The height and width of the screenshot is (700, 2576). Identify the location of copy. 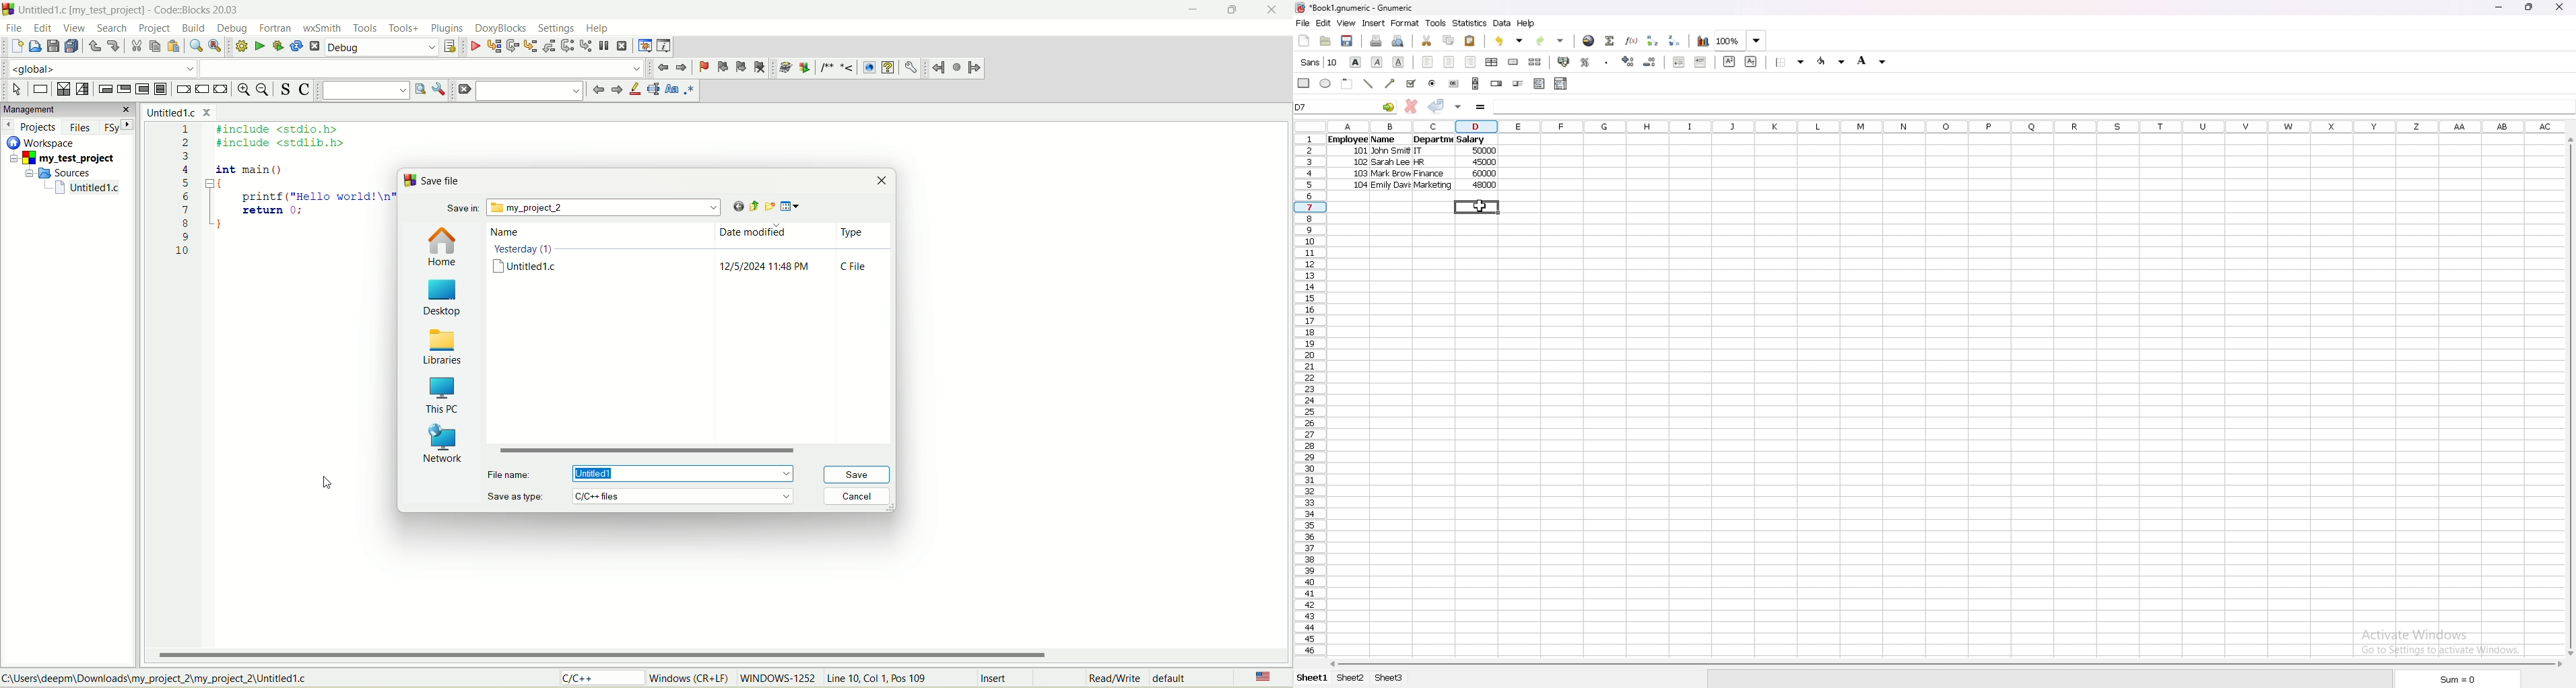
(154, 46).